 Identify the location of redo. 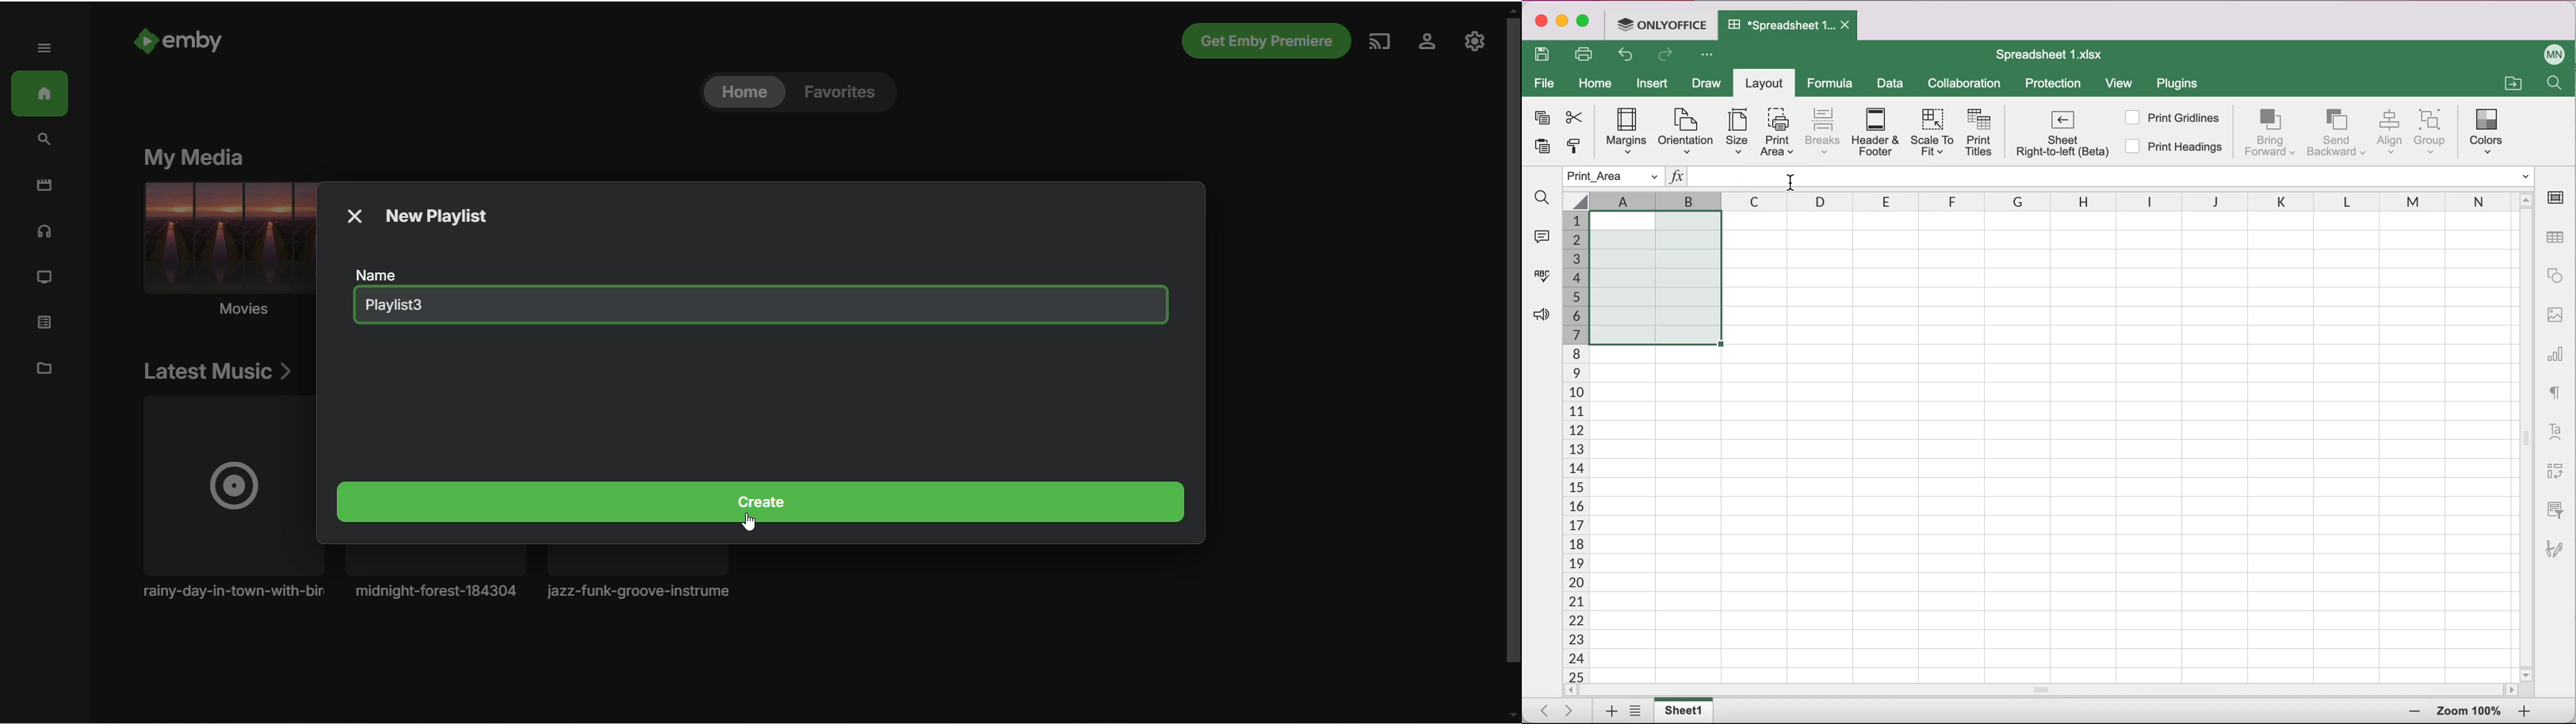
(1668, 57).